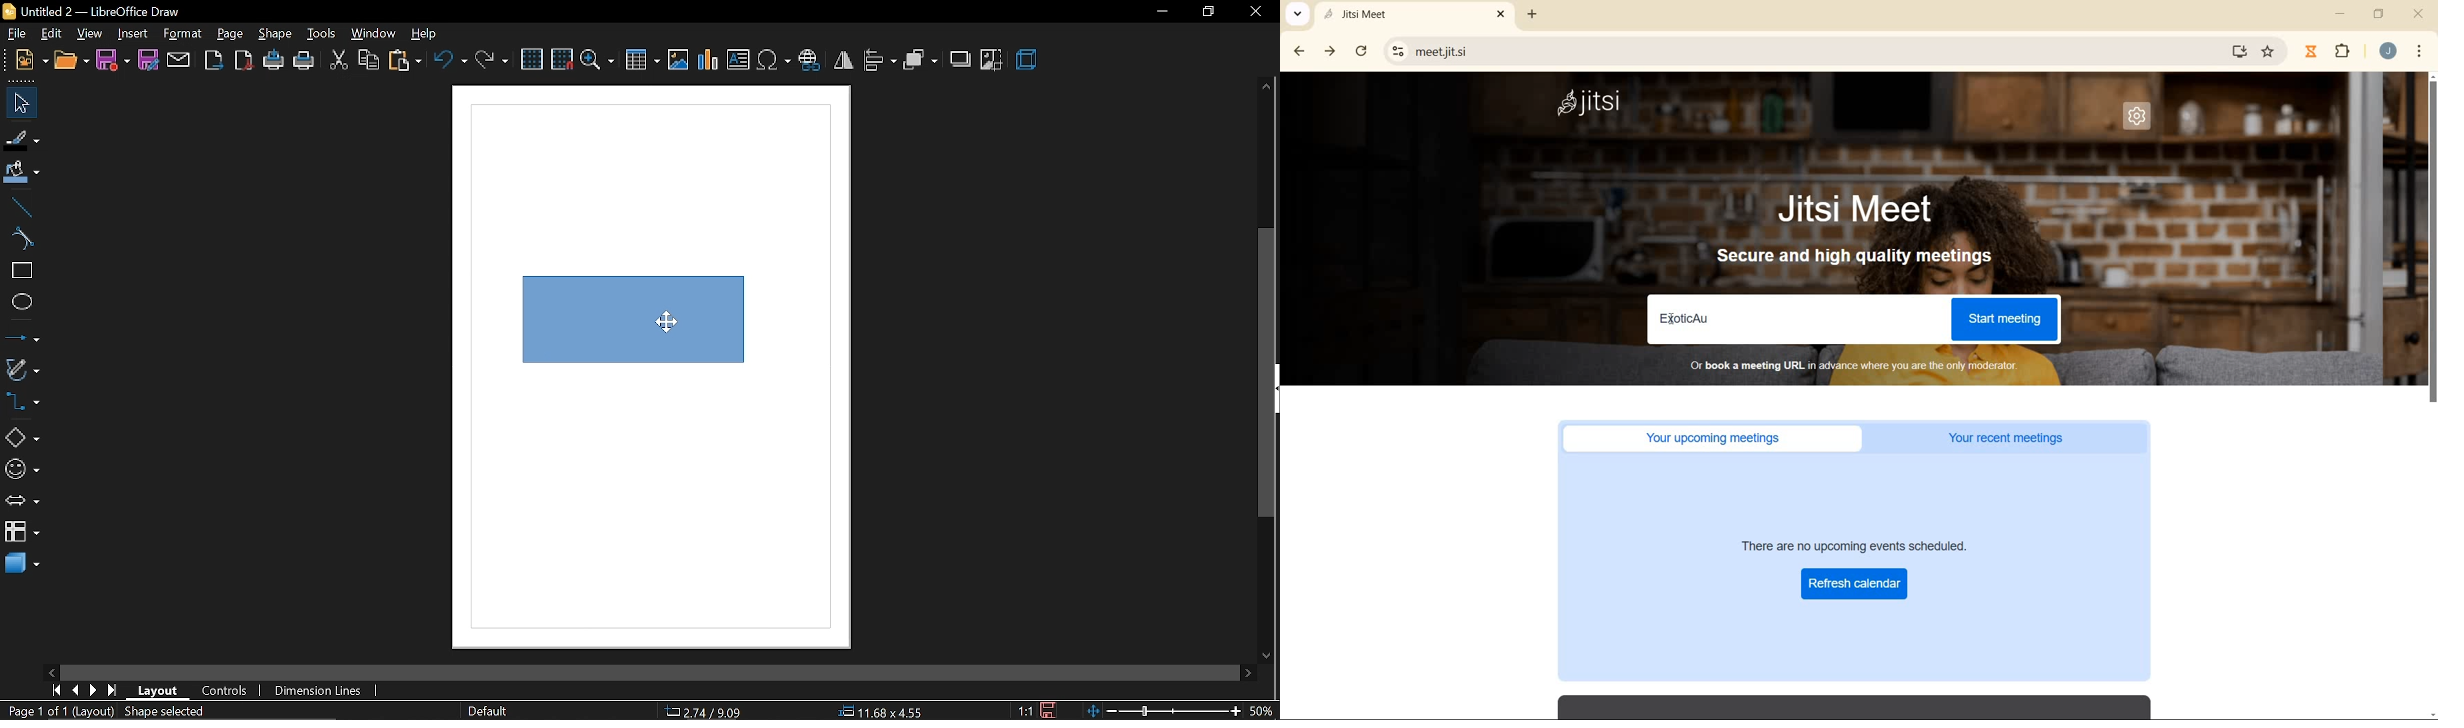 The width and height of the screenshot is (2464, 728). Describe the element at coordinates (370, 61) in the screenshot. I see `copy` at that location.